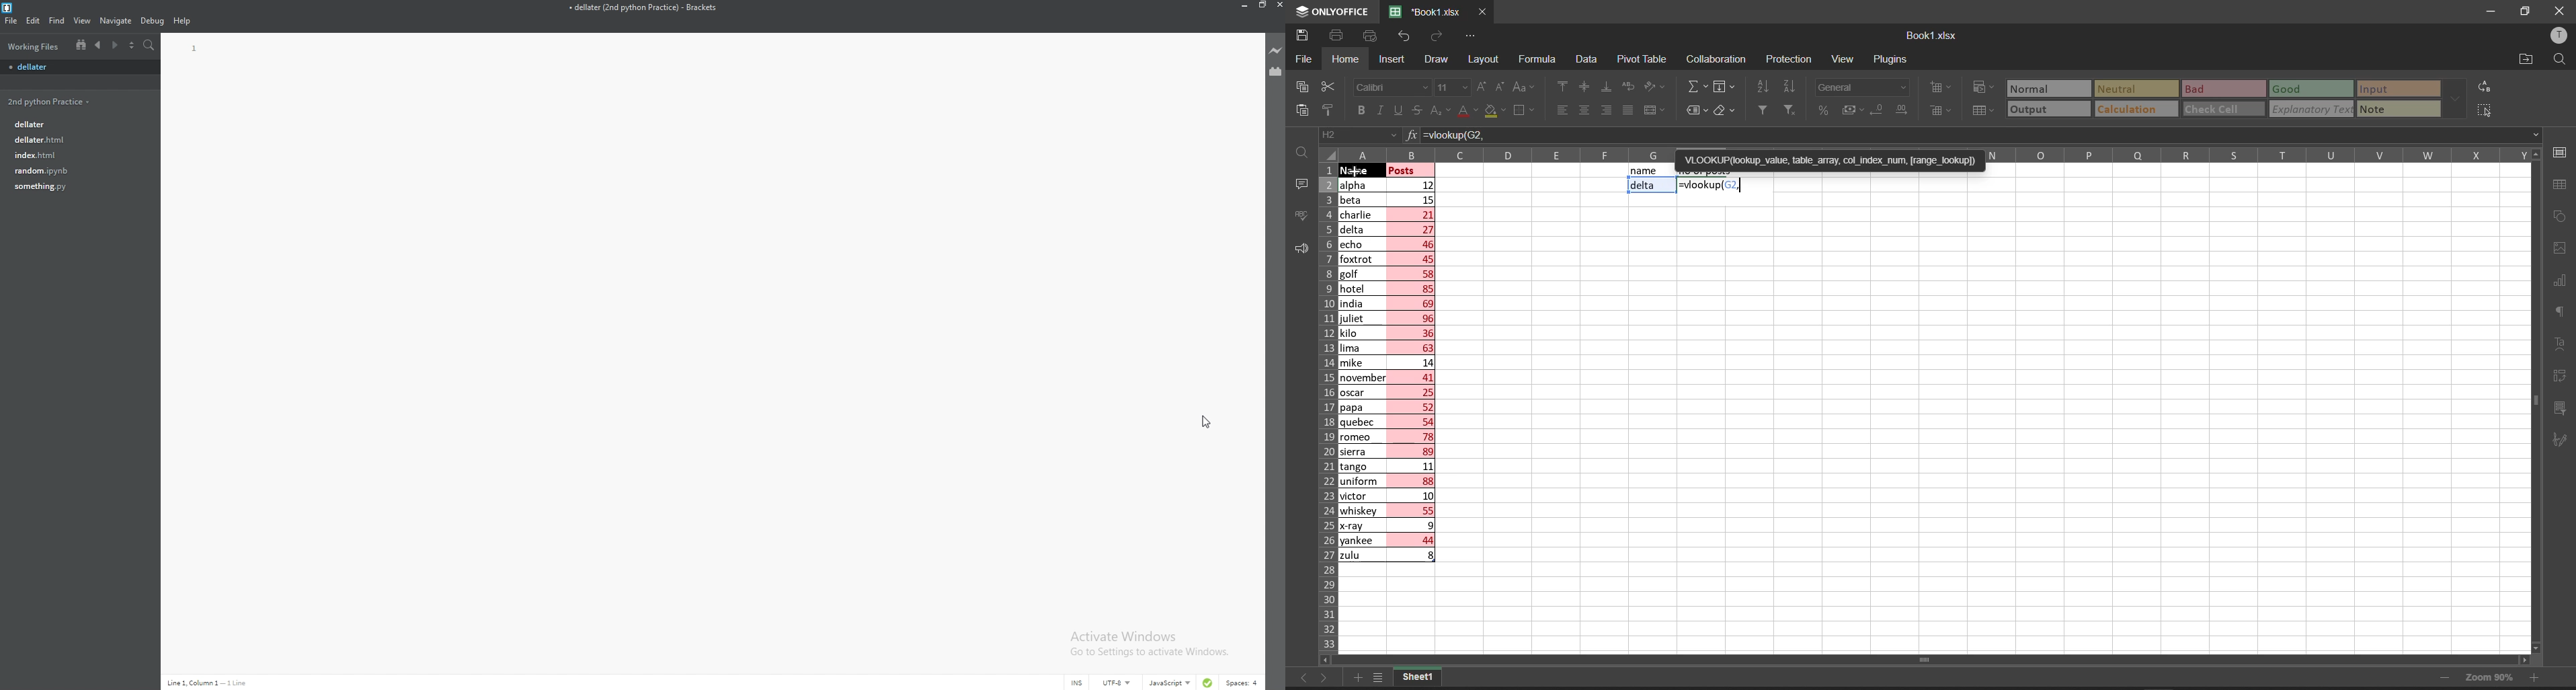 The height and width of the screenshot is (700, 2576). Describe the element at coordinates (1079, 683) in the screenshot. I see `cursor mode` at that location.